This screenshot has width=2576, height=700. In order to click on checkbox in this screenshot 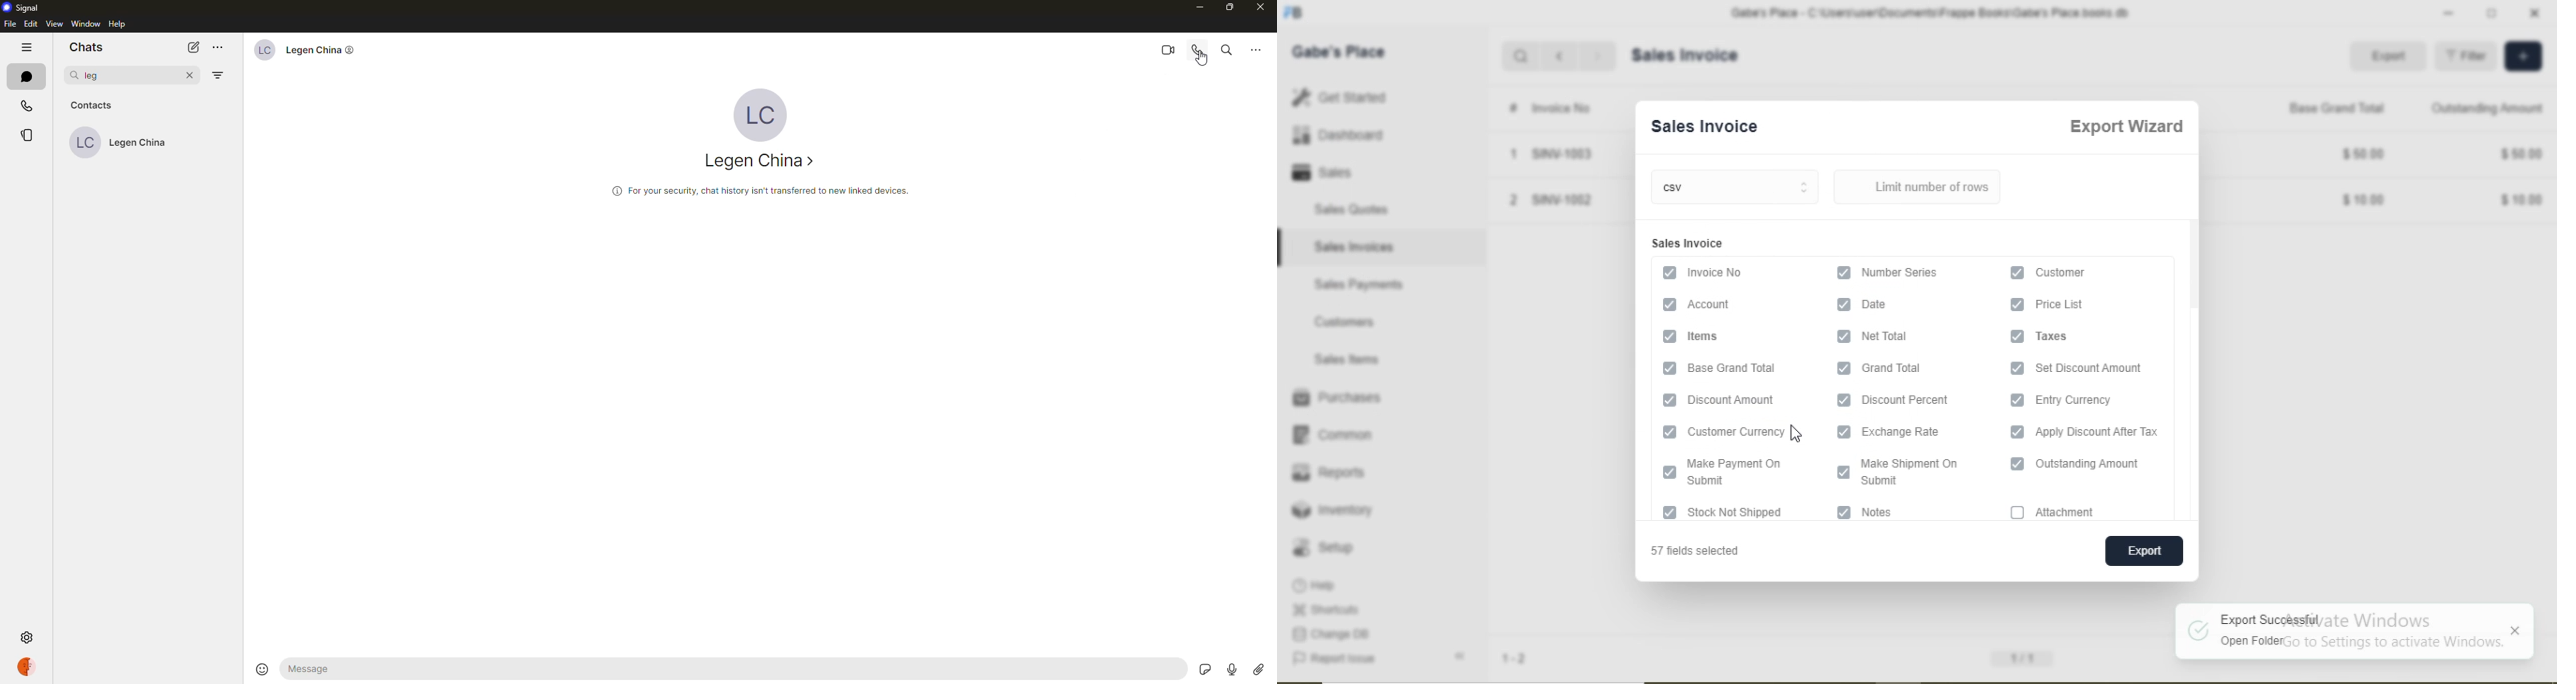, I will do `click(2015, 367)`.